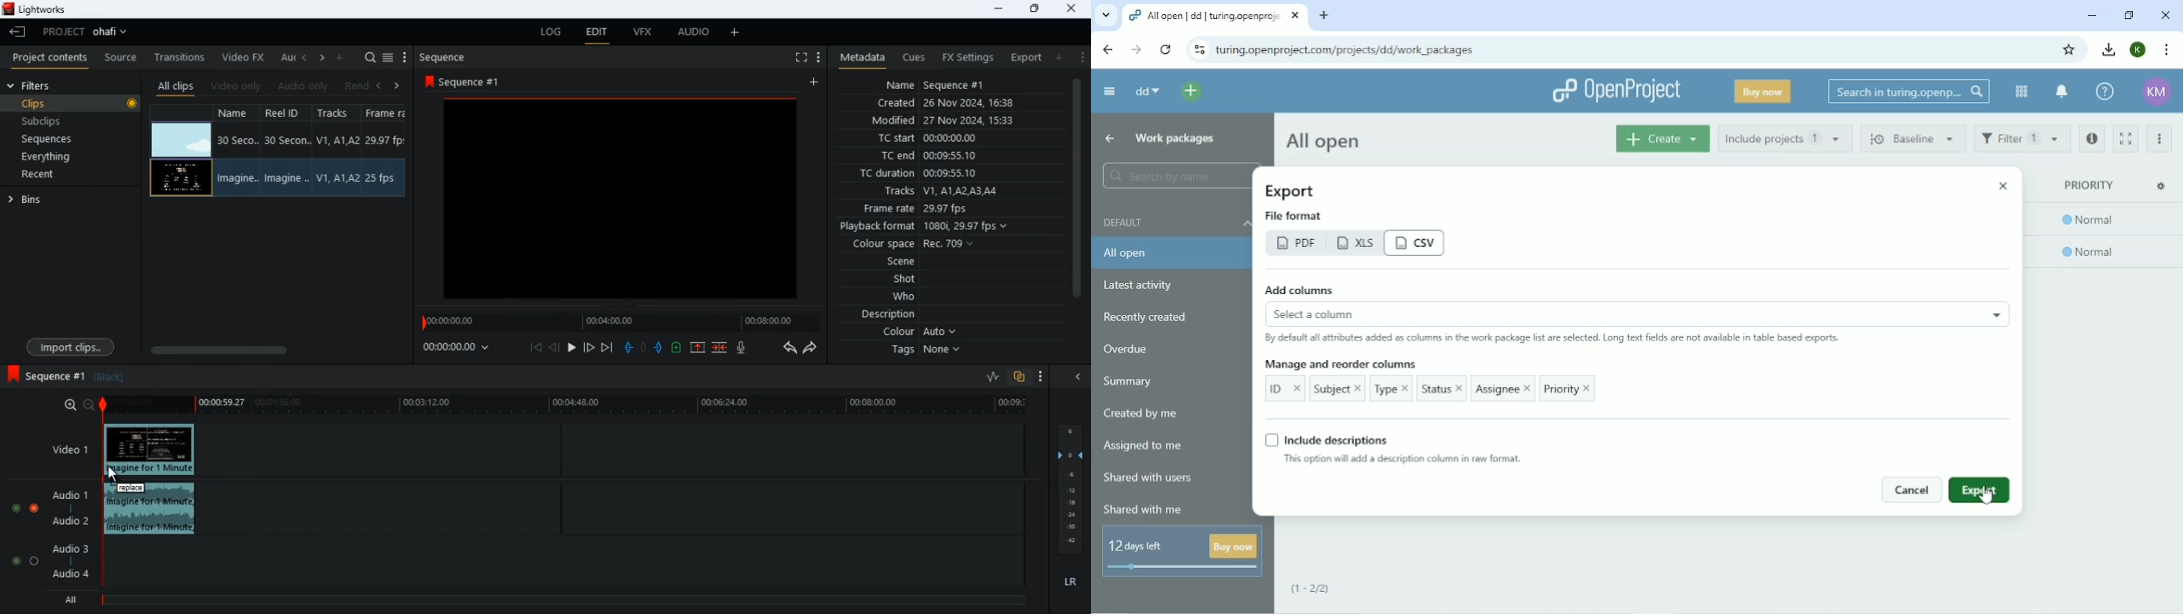 The width and height of the screenshot is (2184, 616). What do you see at coordinates (1017, 377) in the screenshot?
I see `overlap` at bounding box center [1017, 377].